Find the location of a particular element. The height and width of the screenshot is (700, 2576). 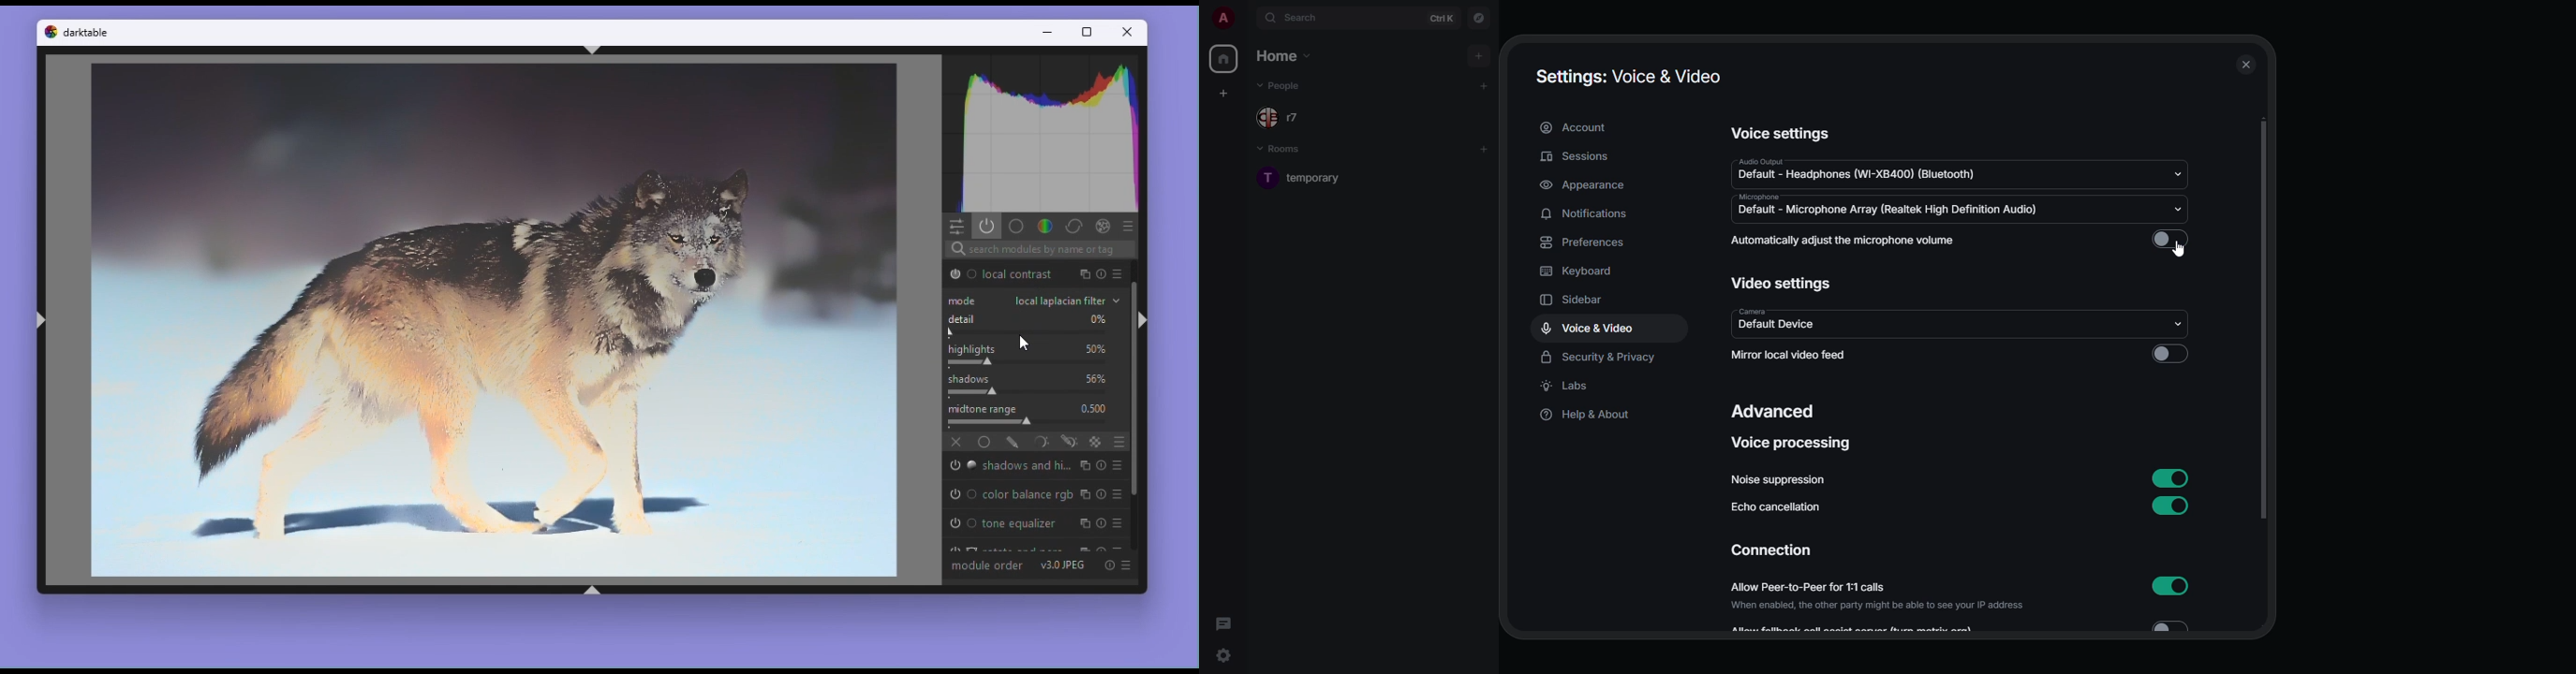

home is located at coordinates (1225, 59).